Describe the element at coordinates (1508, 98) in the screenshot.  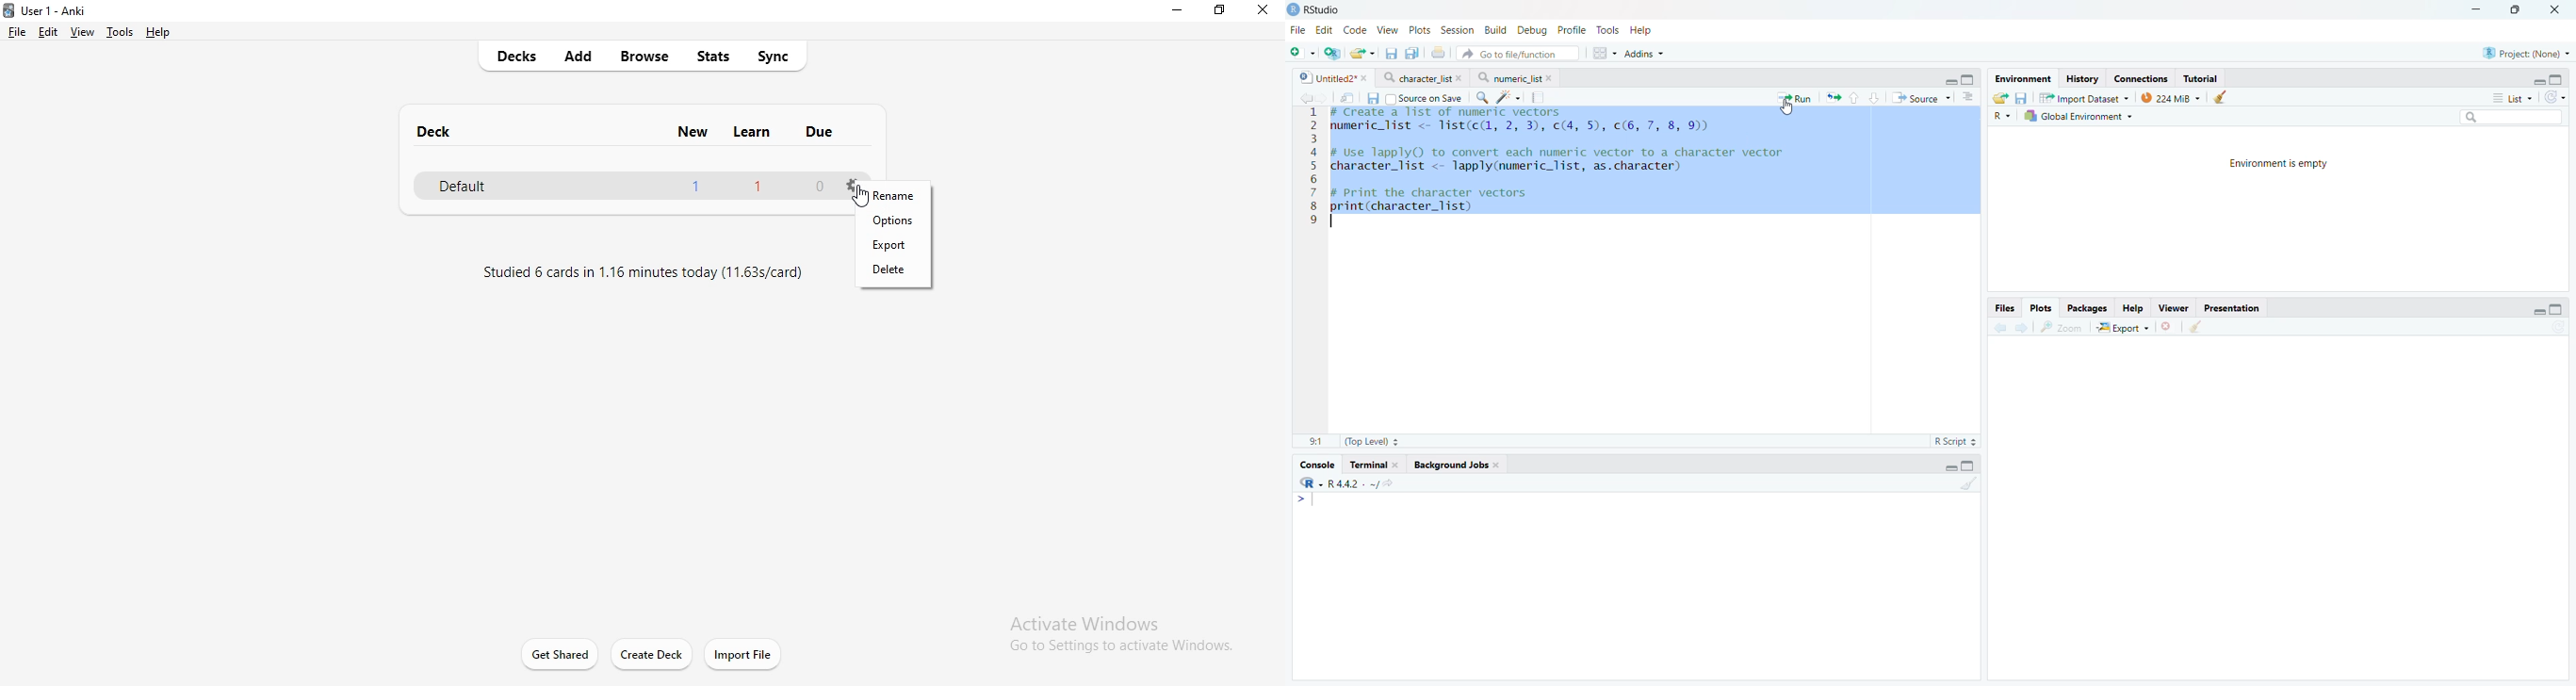
I see `Code tools` at that location.